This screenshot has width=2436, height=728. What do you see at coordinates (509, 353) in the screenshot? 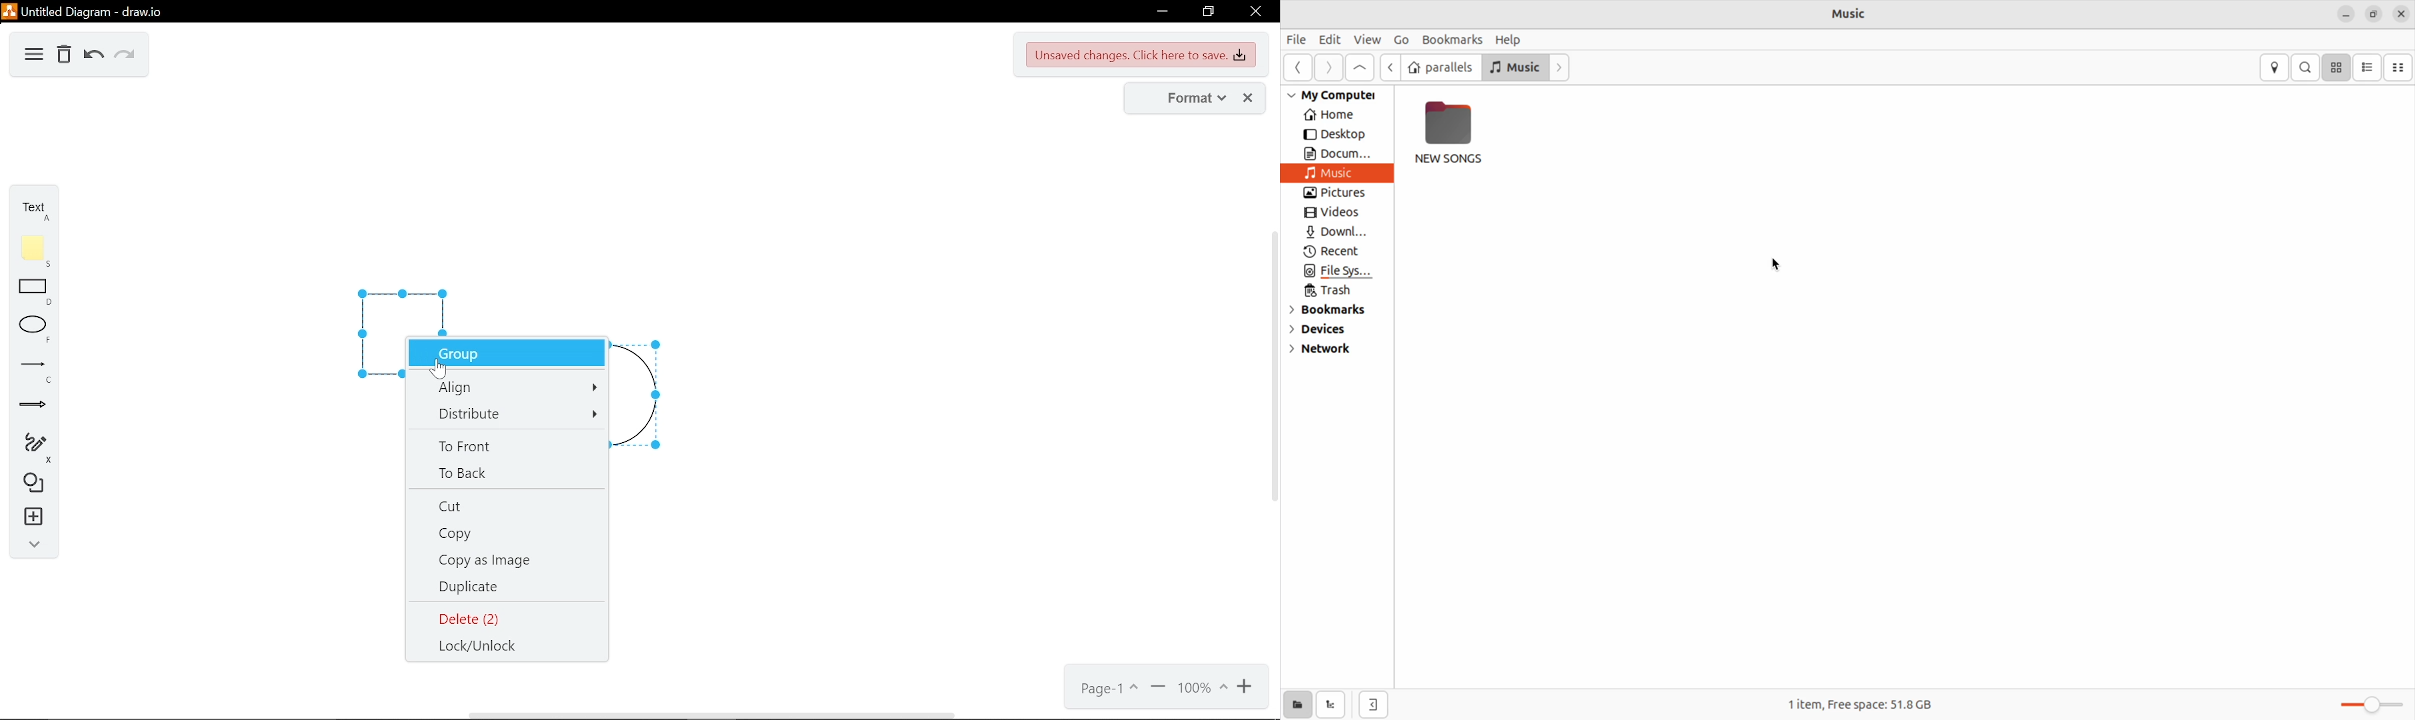
I see `group` at bounding box center [509, 353].